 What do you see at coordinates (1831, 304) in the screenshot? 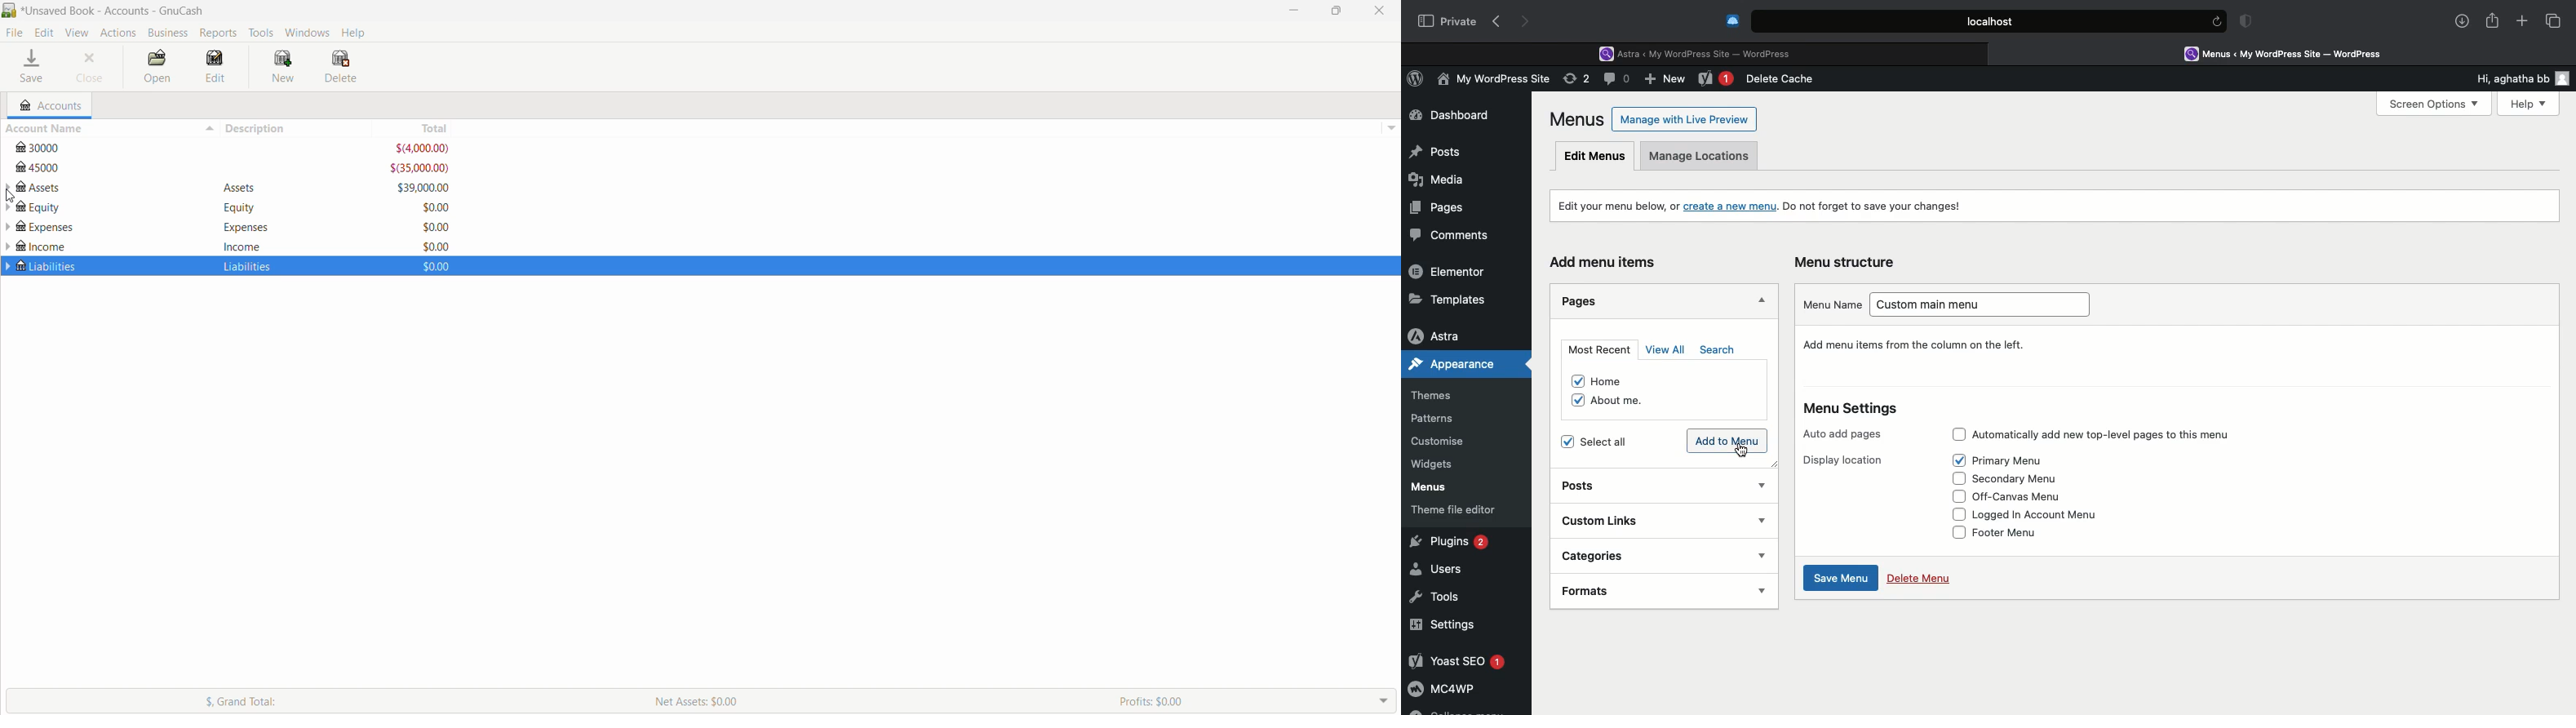
I see `Menu name` at bounding box center [1831, 304].